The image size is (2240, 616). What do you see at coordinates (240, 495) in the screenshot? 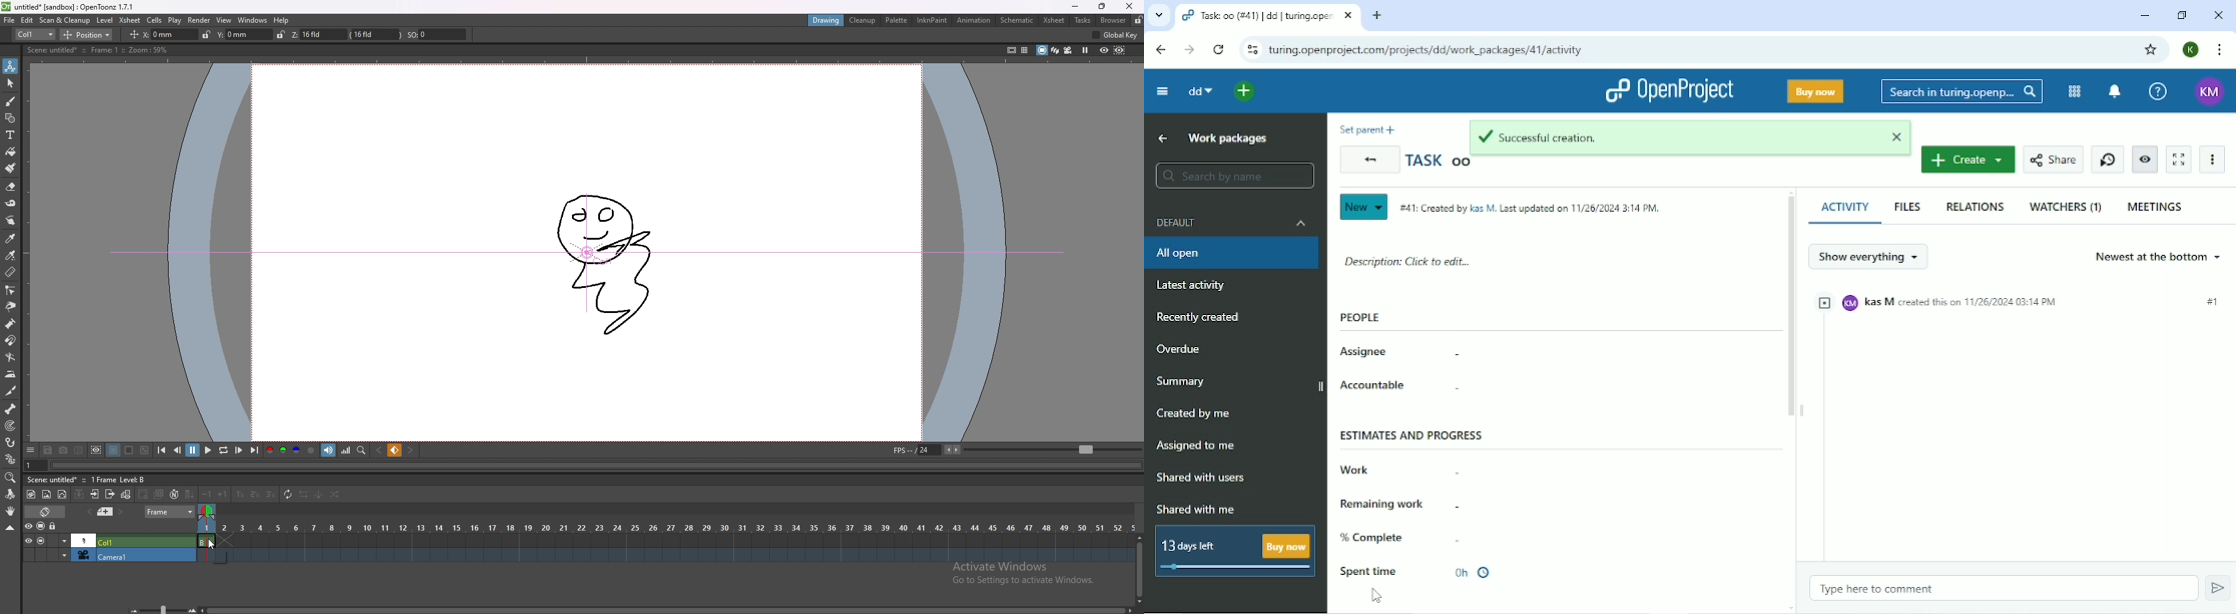
I see `reframe on 1s` at bounding box center [240, 495].